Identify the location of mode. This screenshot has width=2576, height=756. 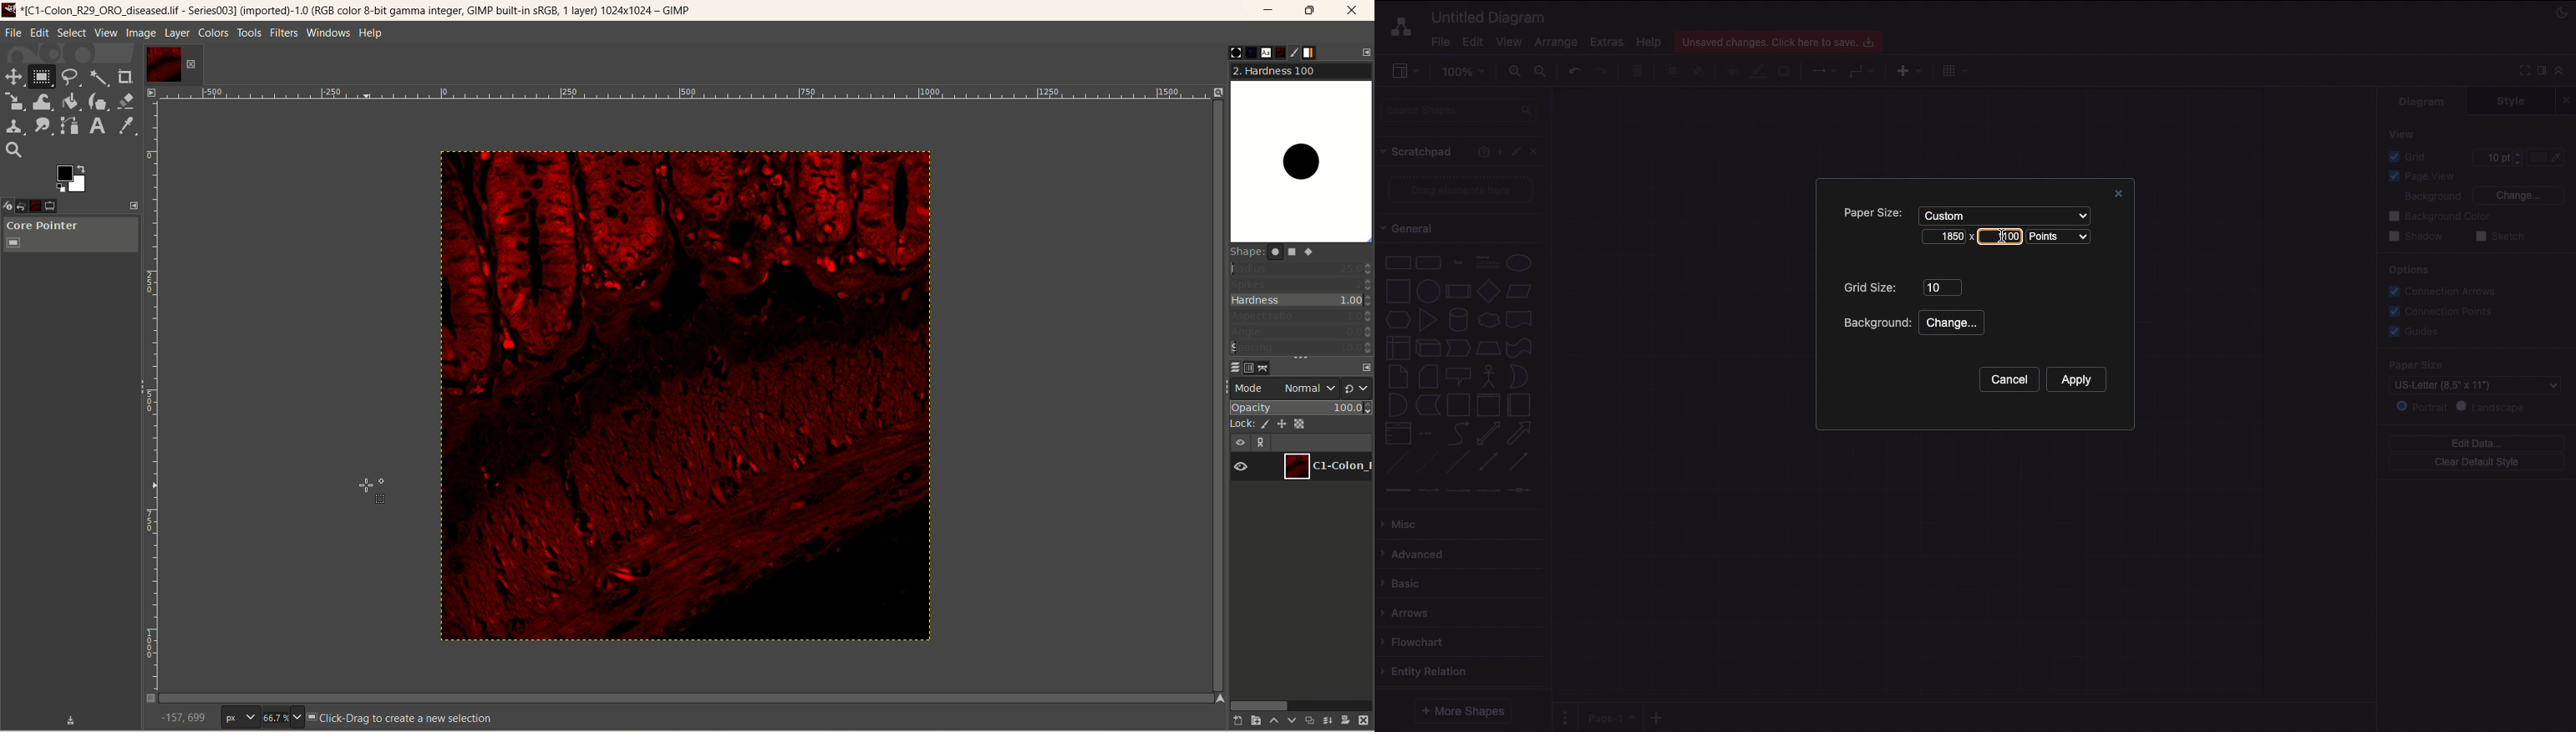
(1251, 387).